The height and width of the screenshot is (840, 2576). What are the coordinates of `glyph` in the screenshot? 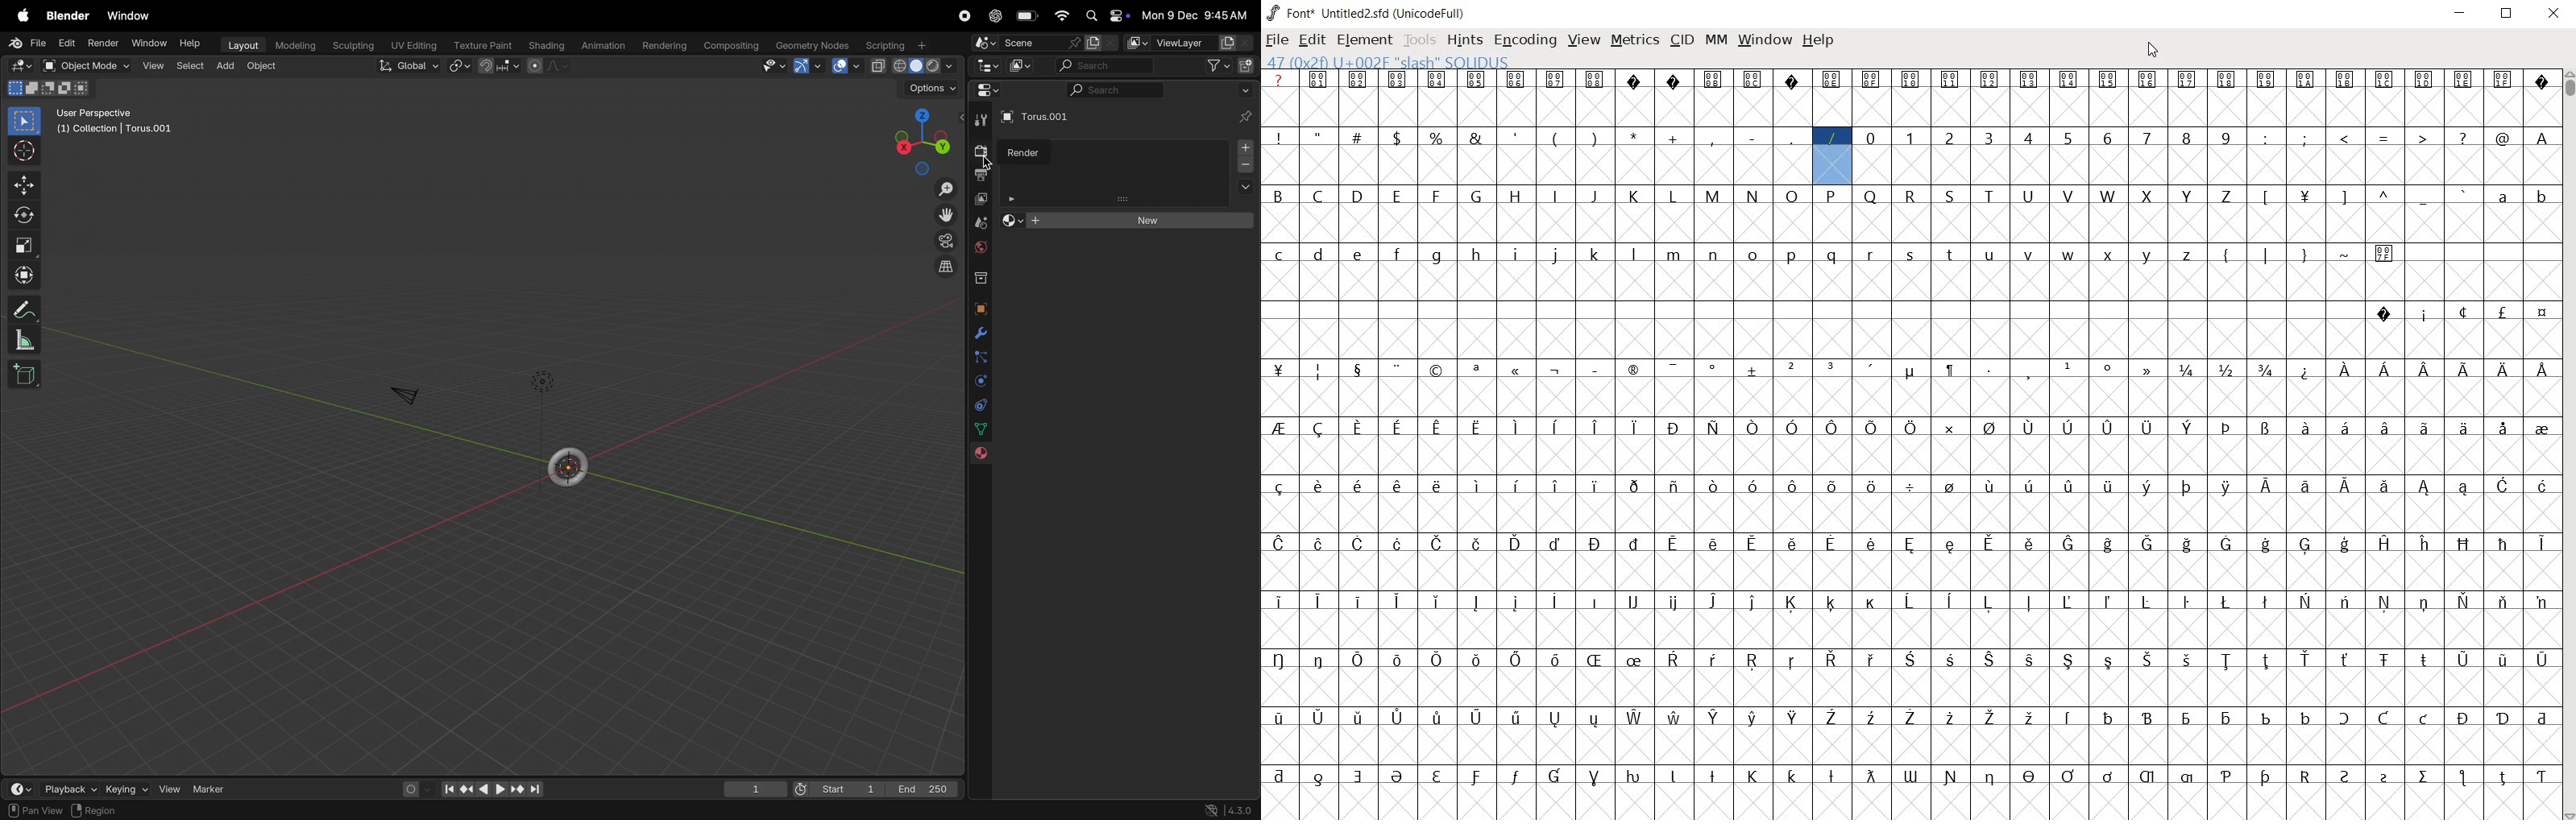 It's located at (2305, 659).